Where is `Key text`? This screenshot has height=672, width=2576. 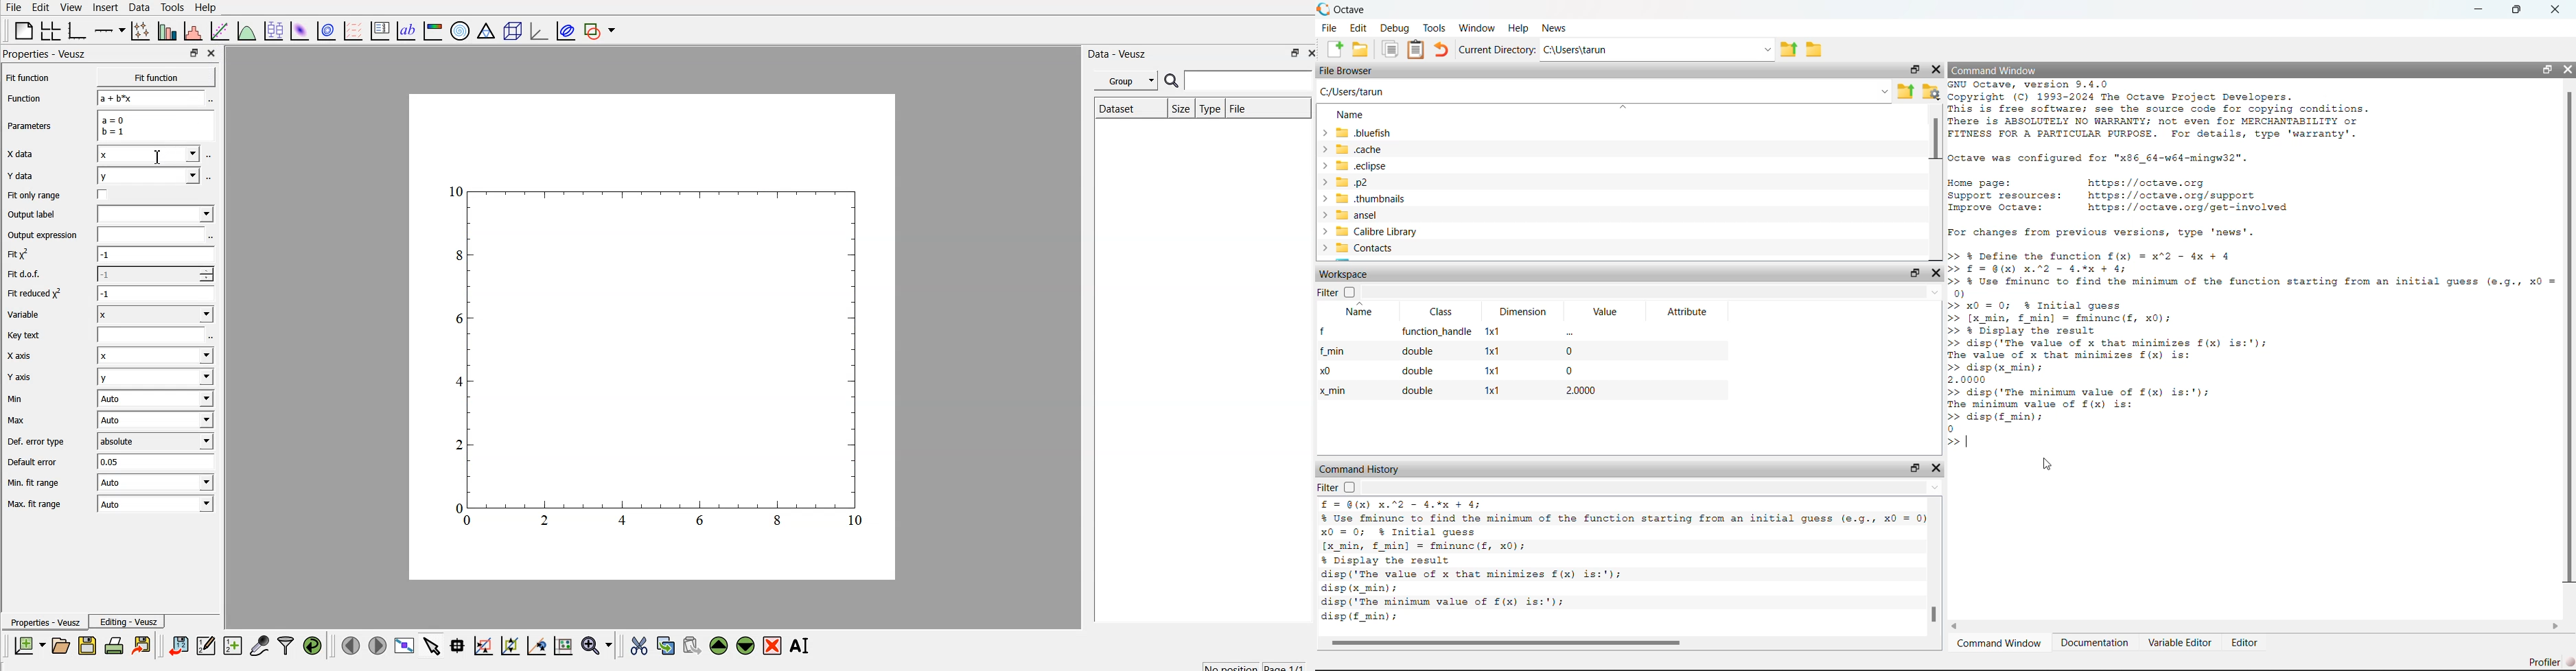
Key text is located at coordinates (33, 336).